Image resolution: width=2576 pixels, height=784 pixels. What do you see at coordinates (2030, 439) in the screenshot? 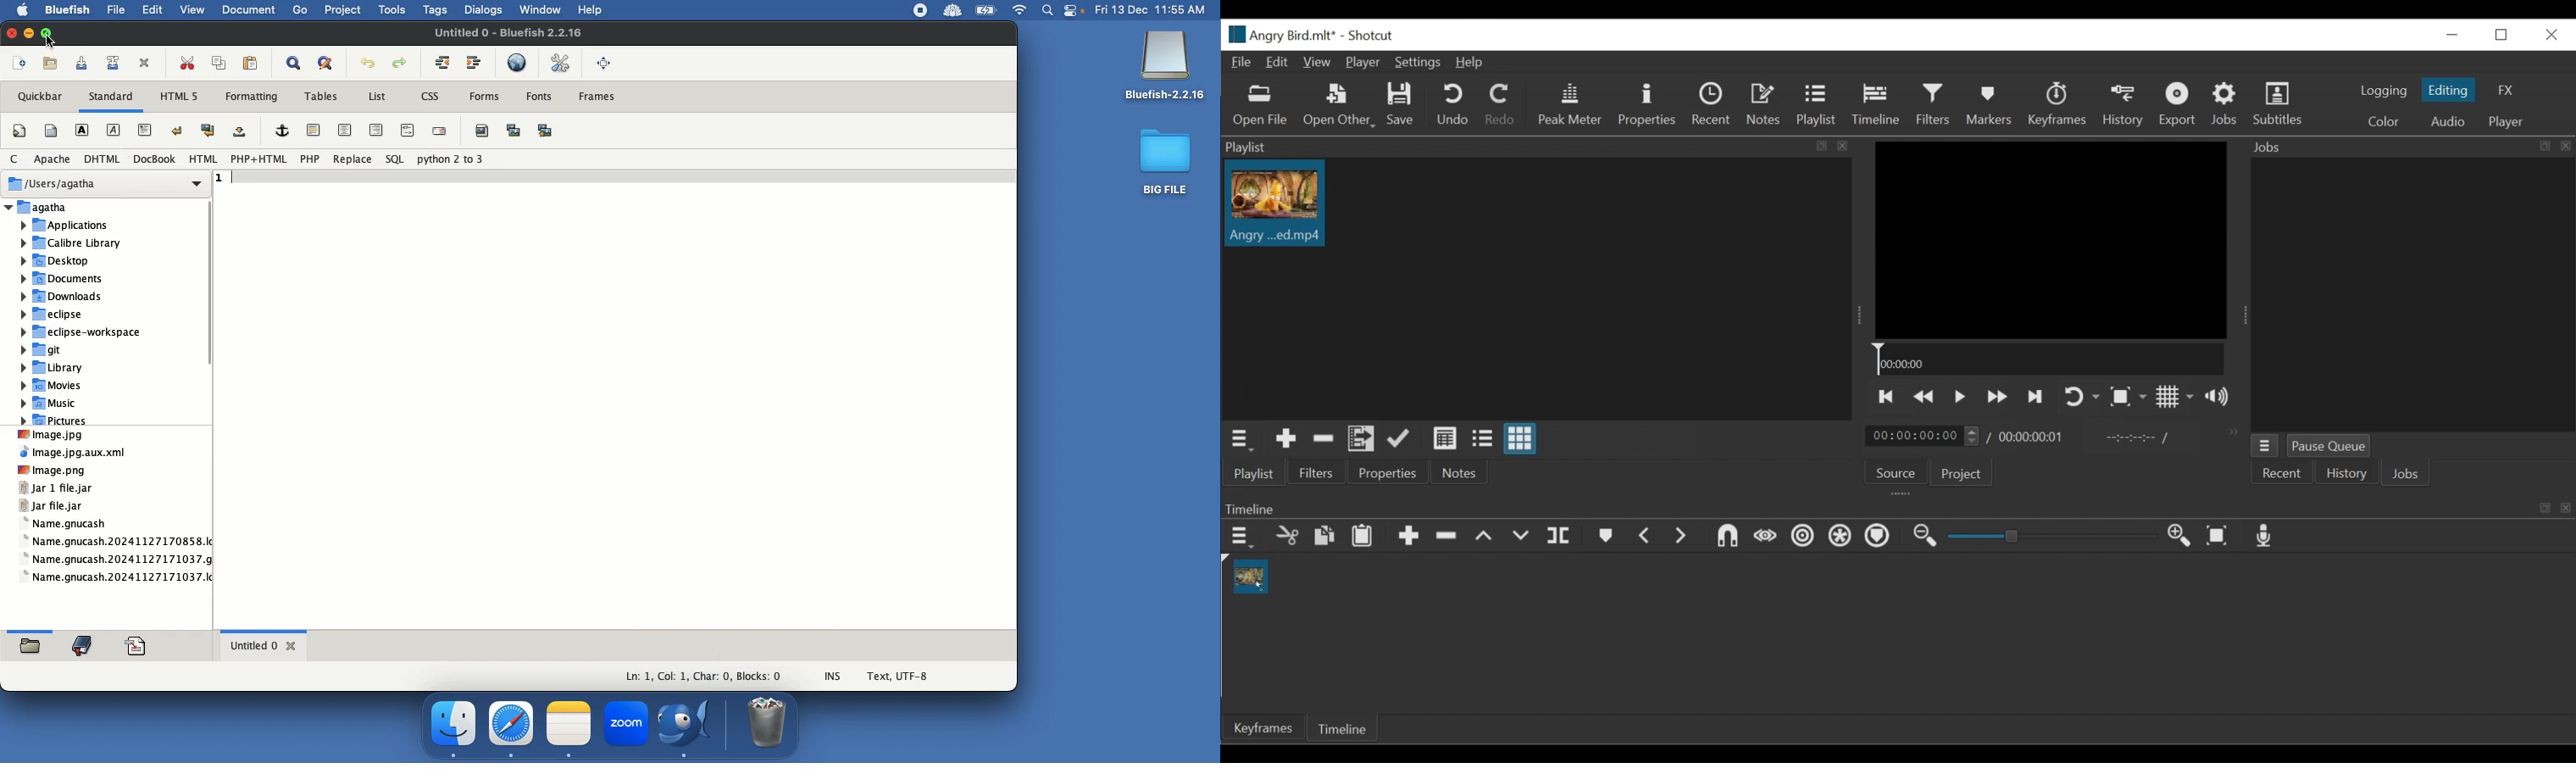
I see `Total duration` at bounding box center [2030, 439].